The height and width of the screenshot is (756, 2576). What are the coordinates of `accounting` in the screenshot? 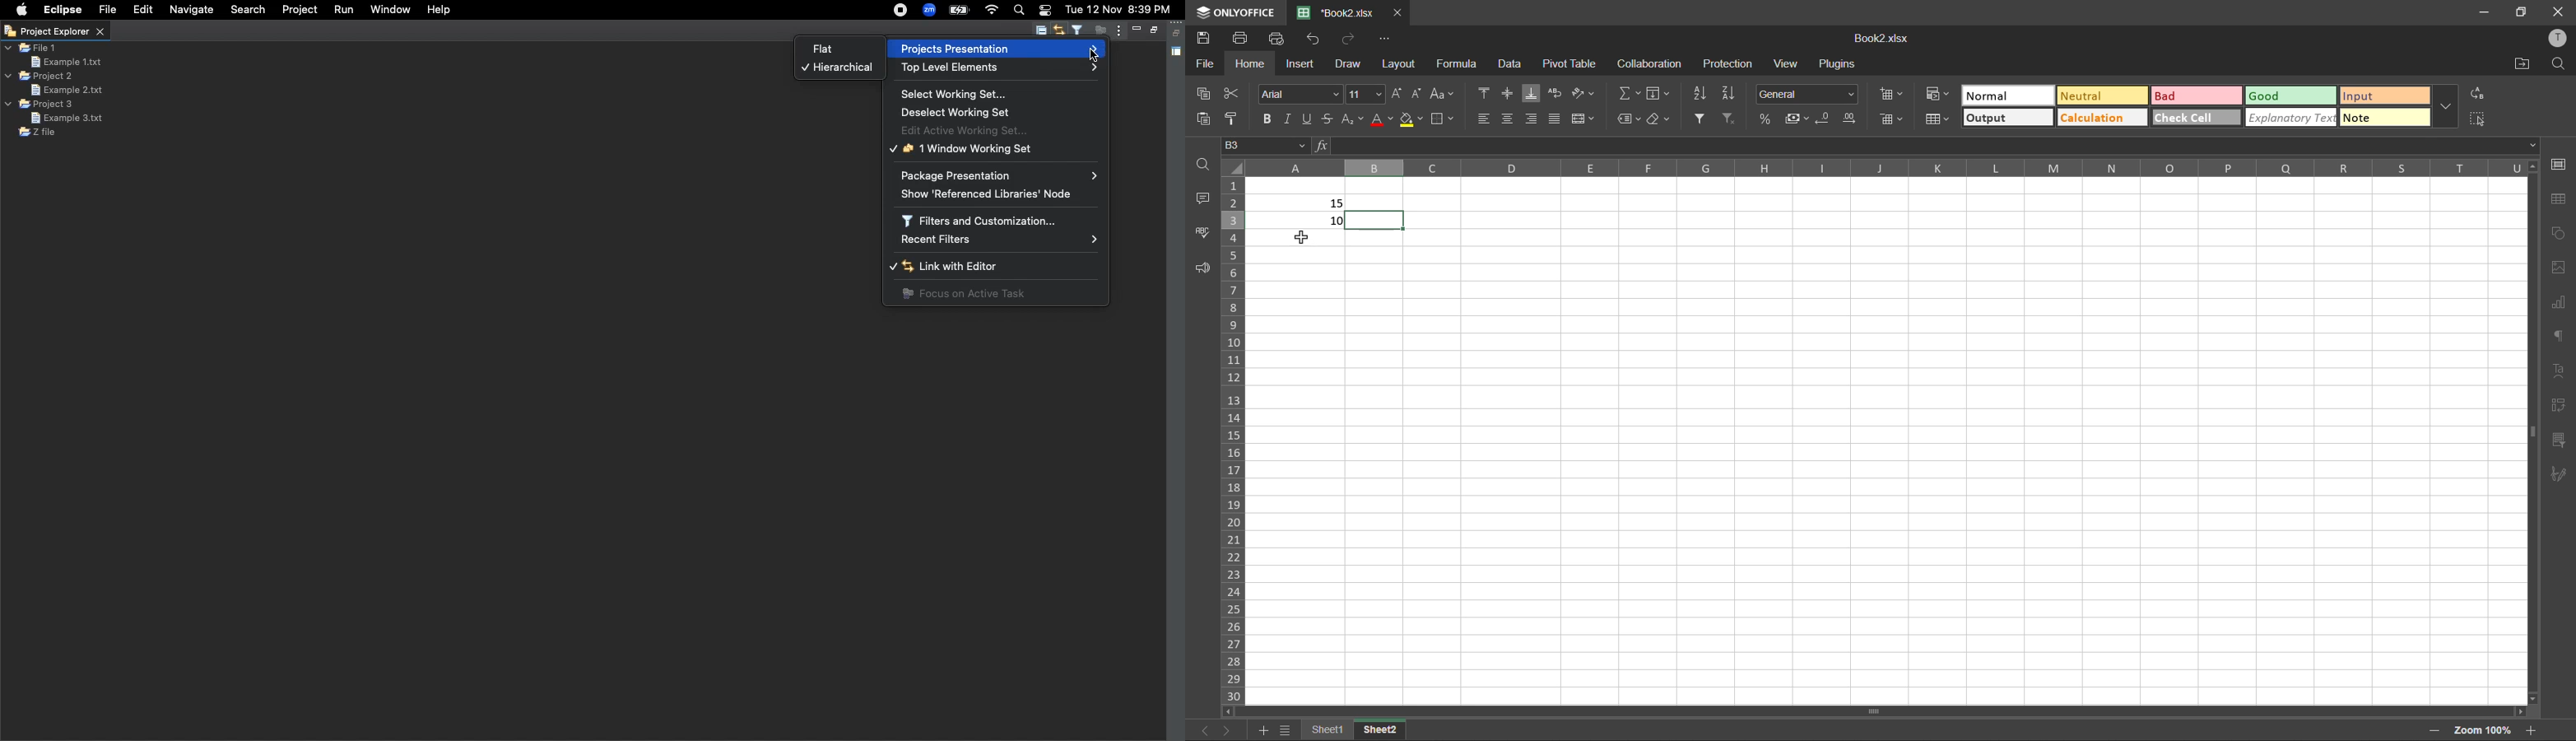 It's located at (1797, 118).